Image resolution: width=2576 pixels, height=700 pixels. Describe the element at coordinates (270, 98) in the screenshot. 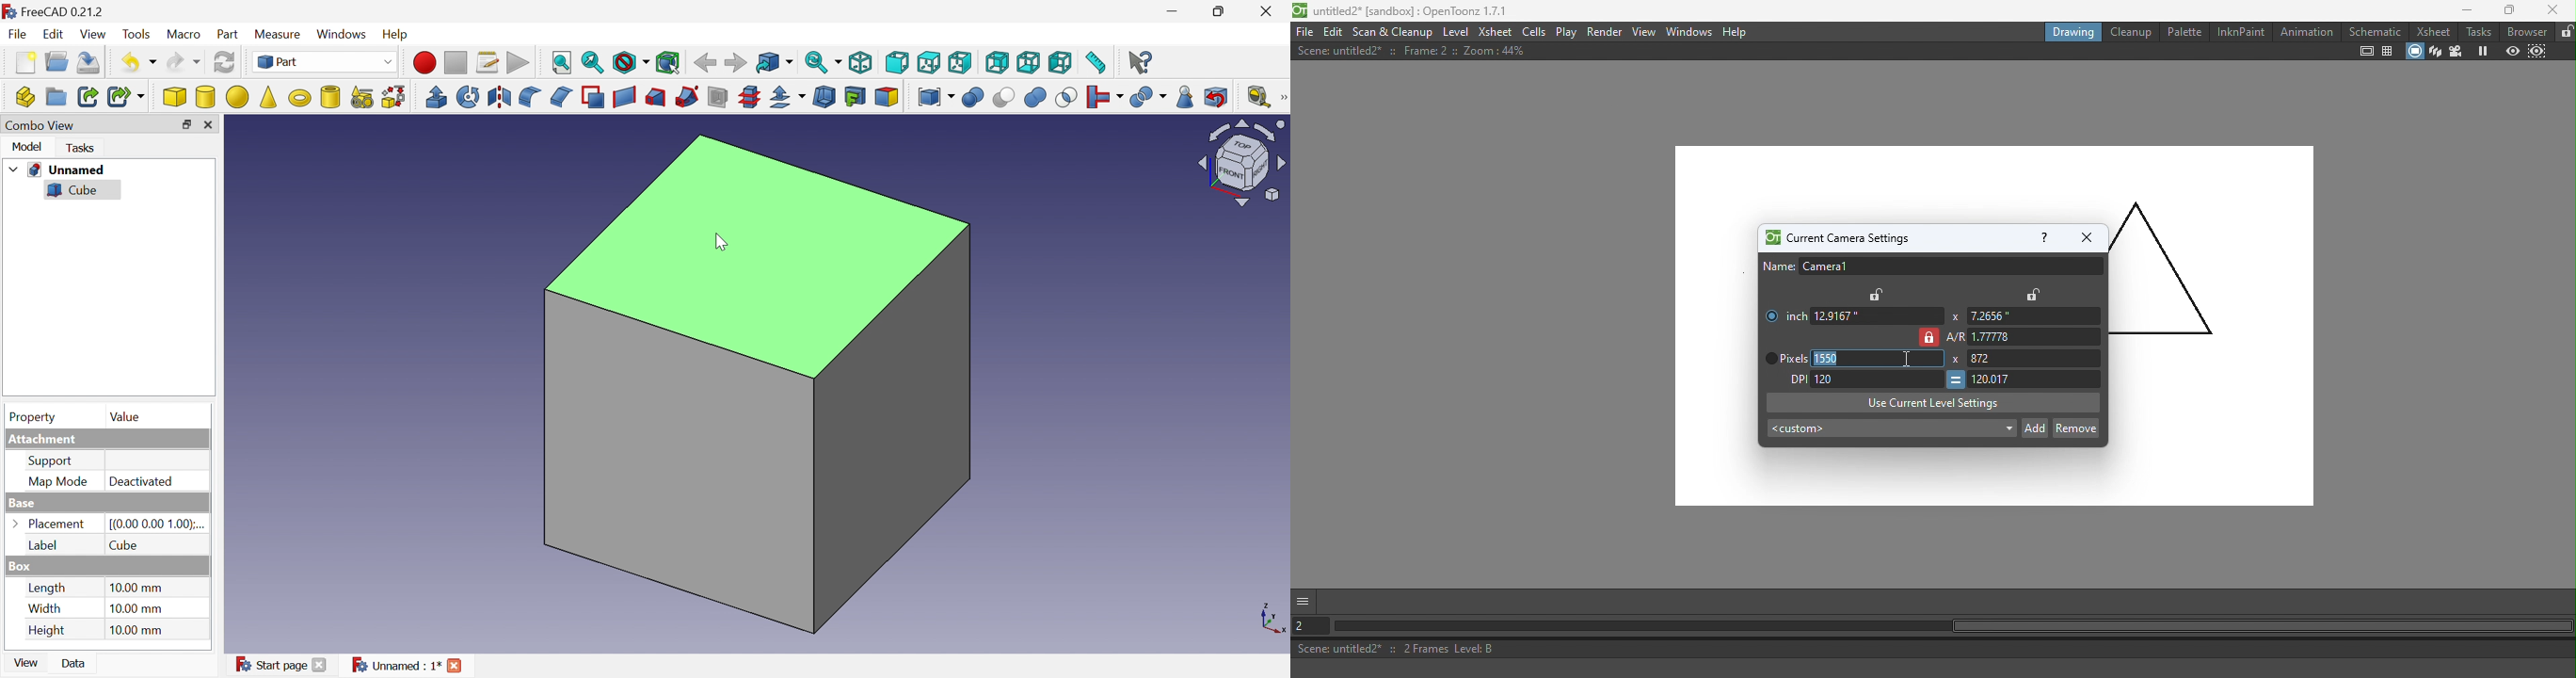

I see `Cone` at that location.